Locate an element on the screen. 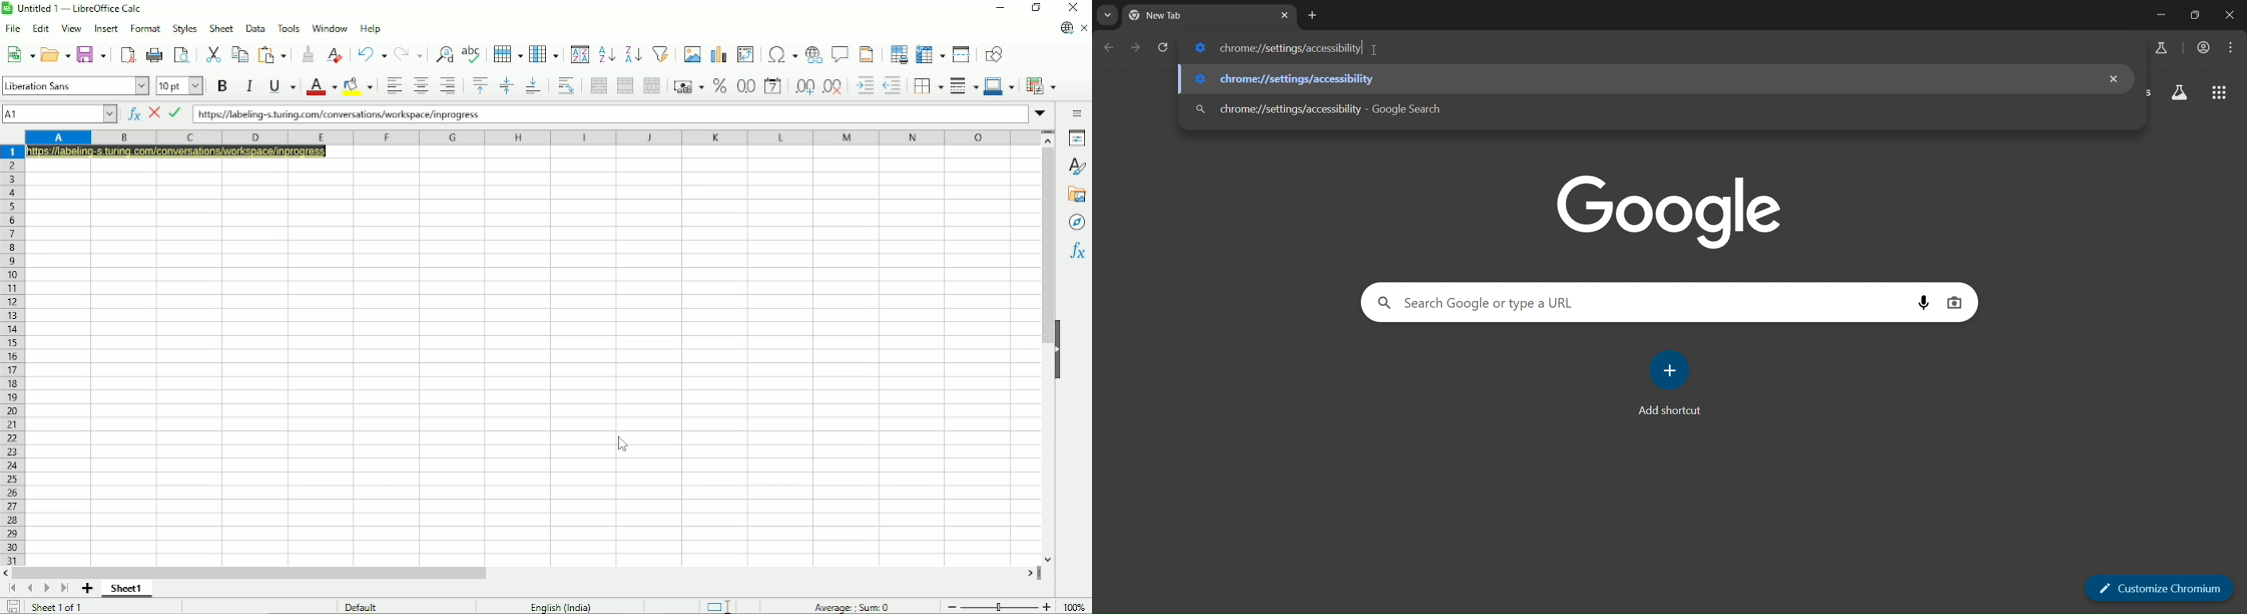  Add decimal place is located at coordinates (804, 86).